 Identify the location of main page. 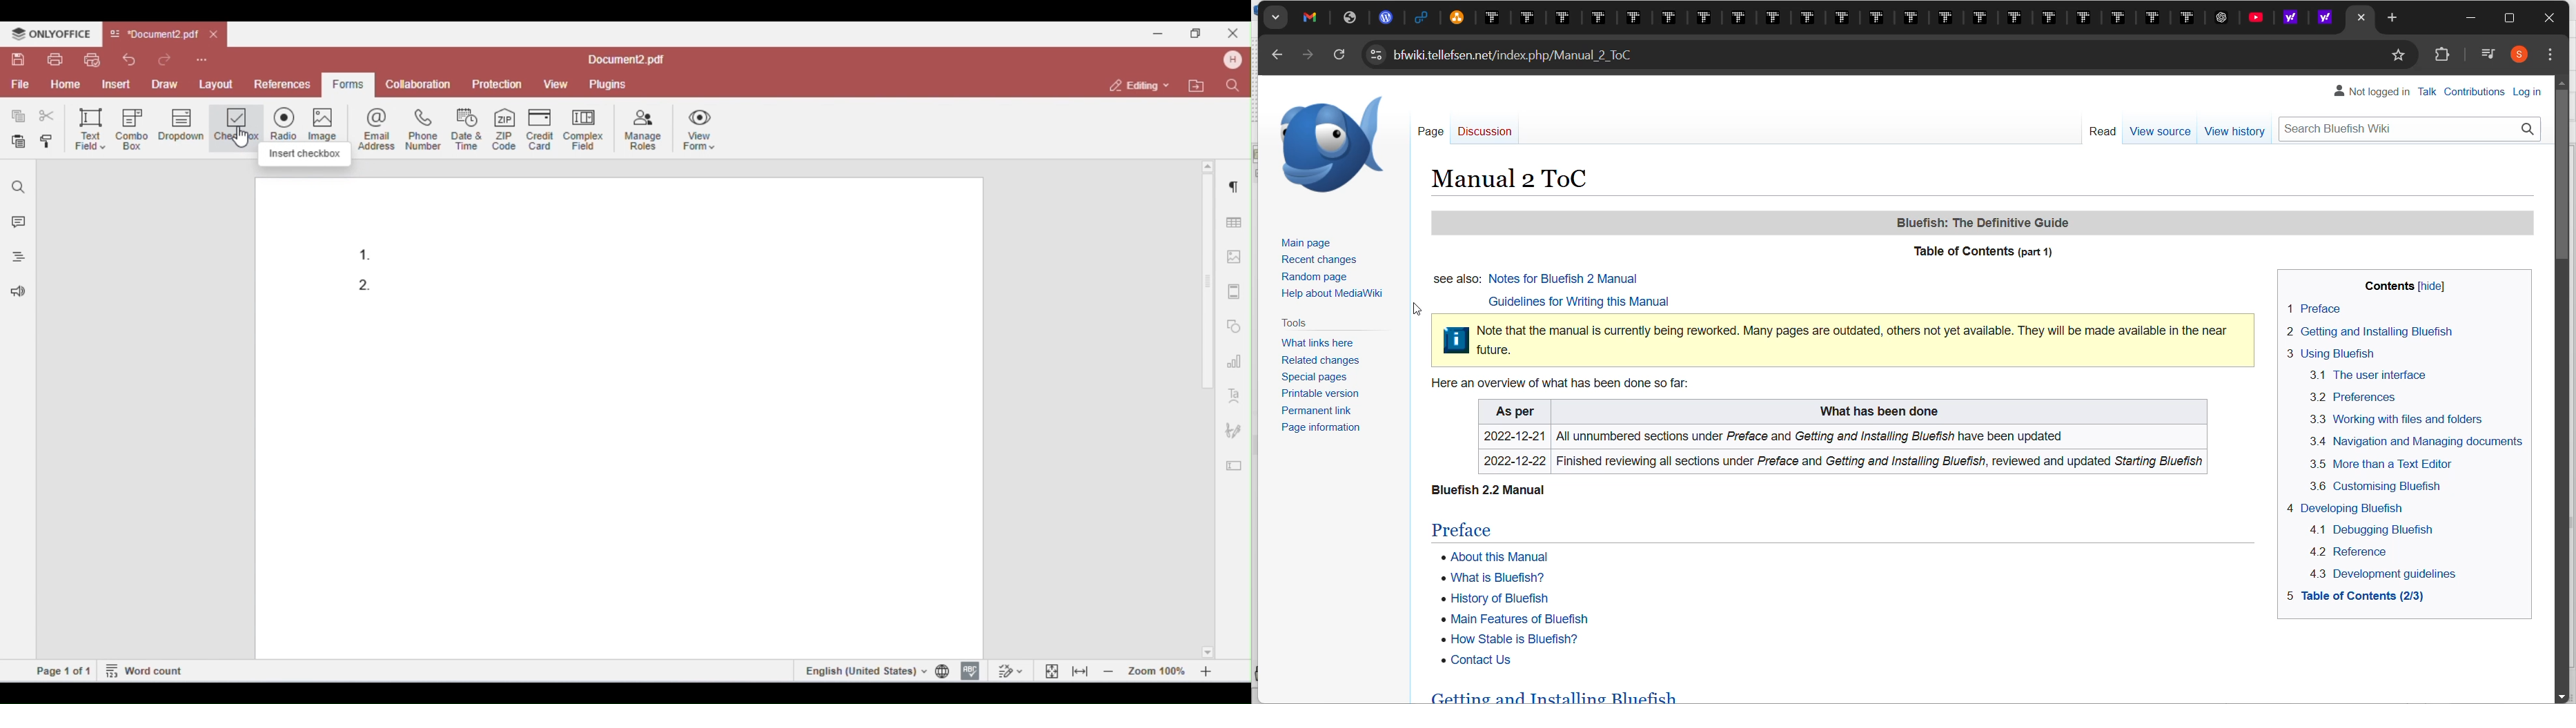
(1308, 244).